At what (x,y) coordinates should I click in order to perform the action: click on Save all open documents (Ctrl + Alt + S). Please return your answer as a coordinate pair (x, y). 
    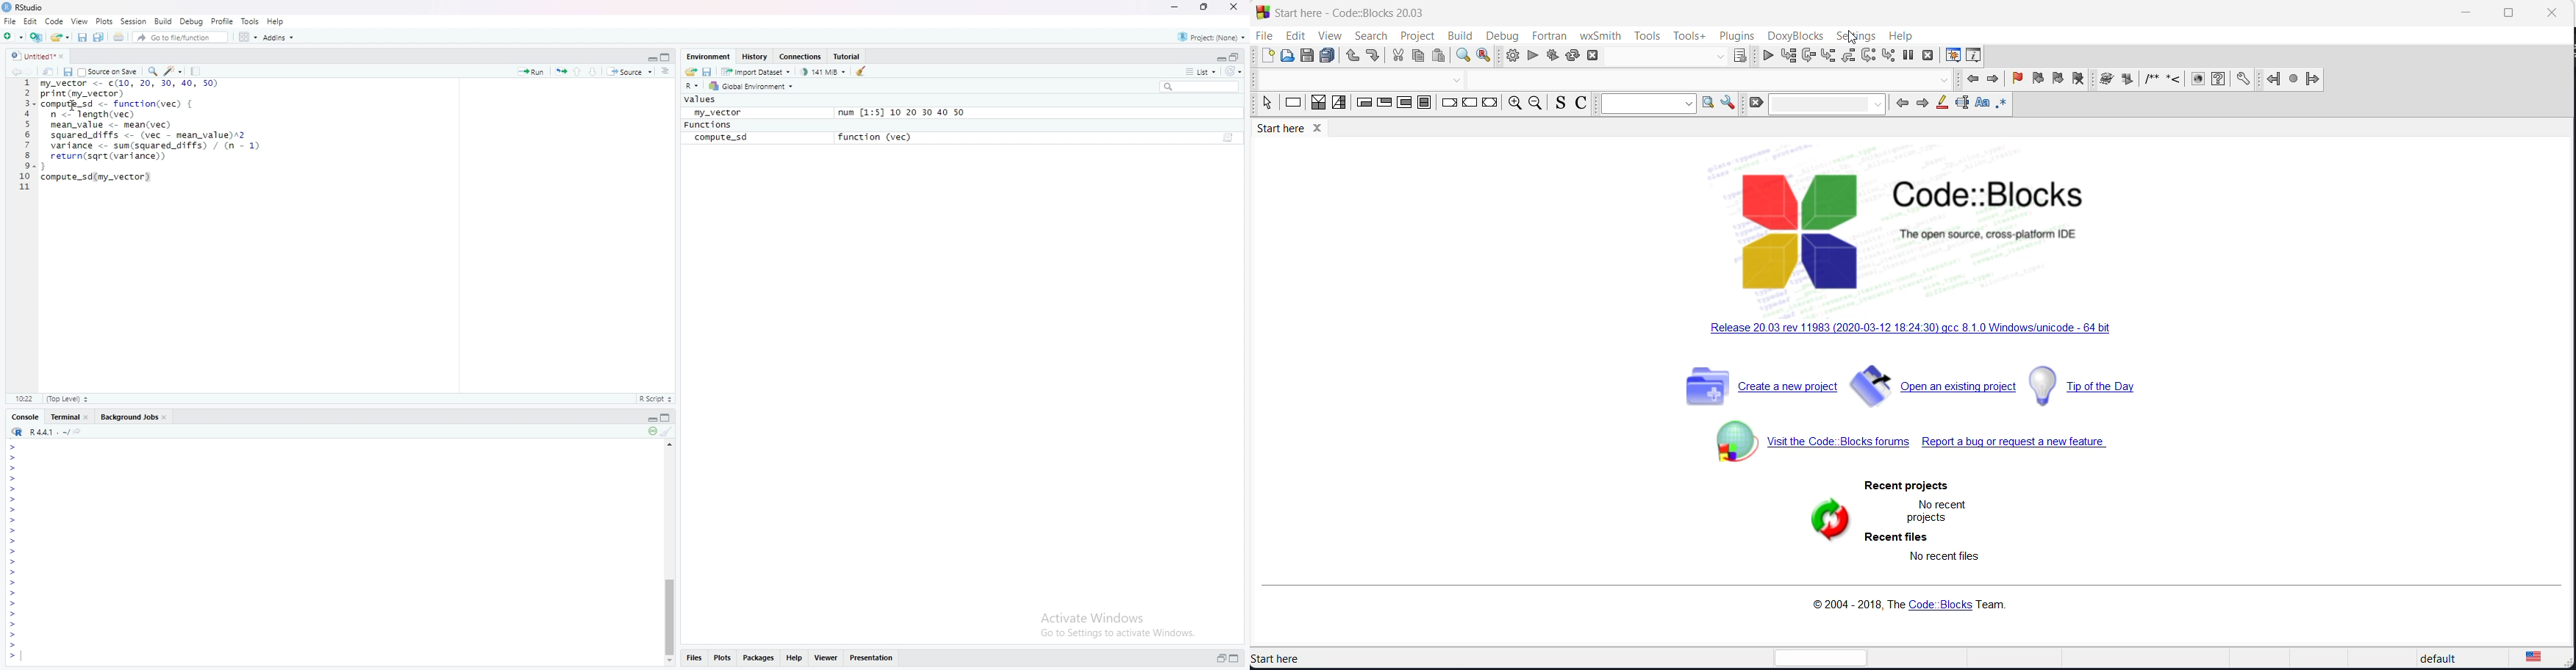
    Looking at the image, I should click on (100, 37).